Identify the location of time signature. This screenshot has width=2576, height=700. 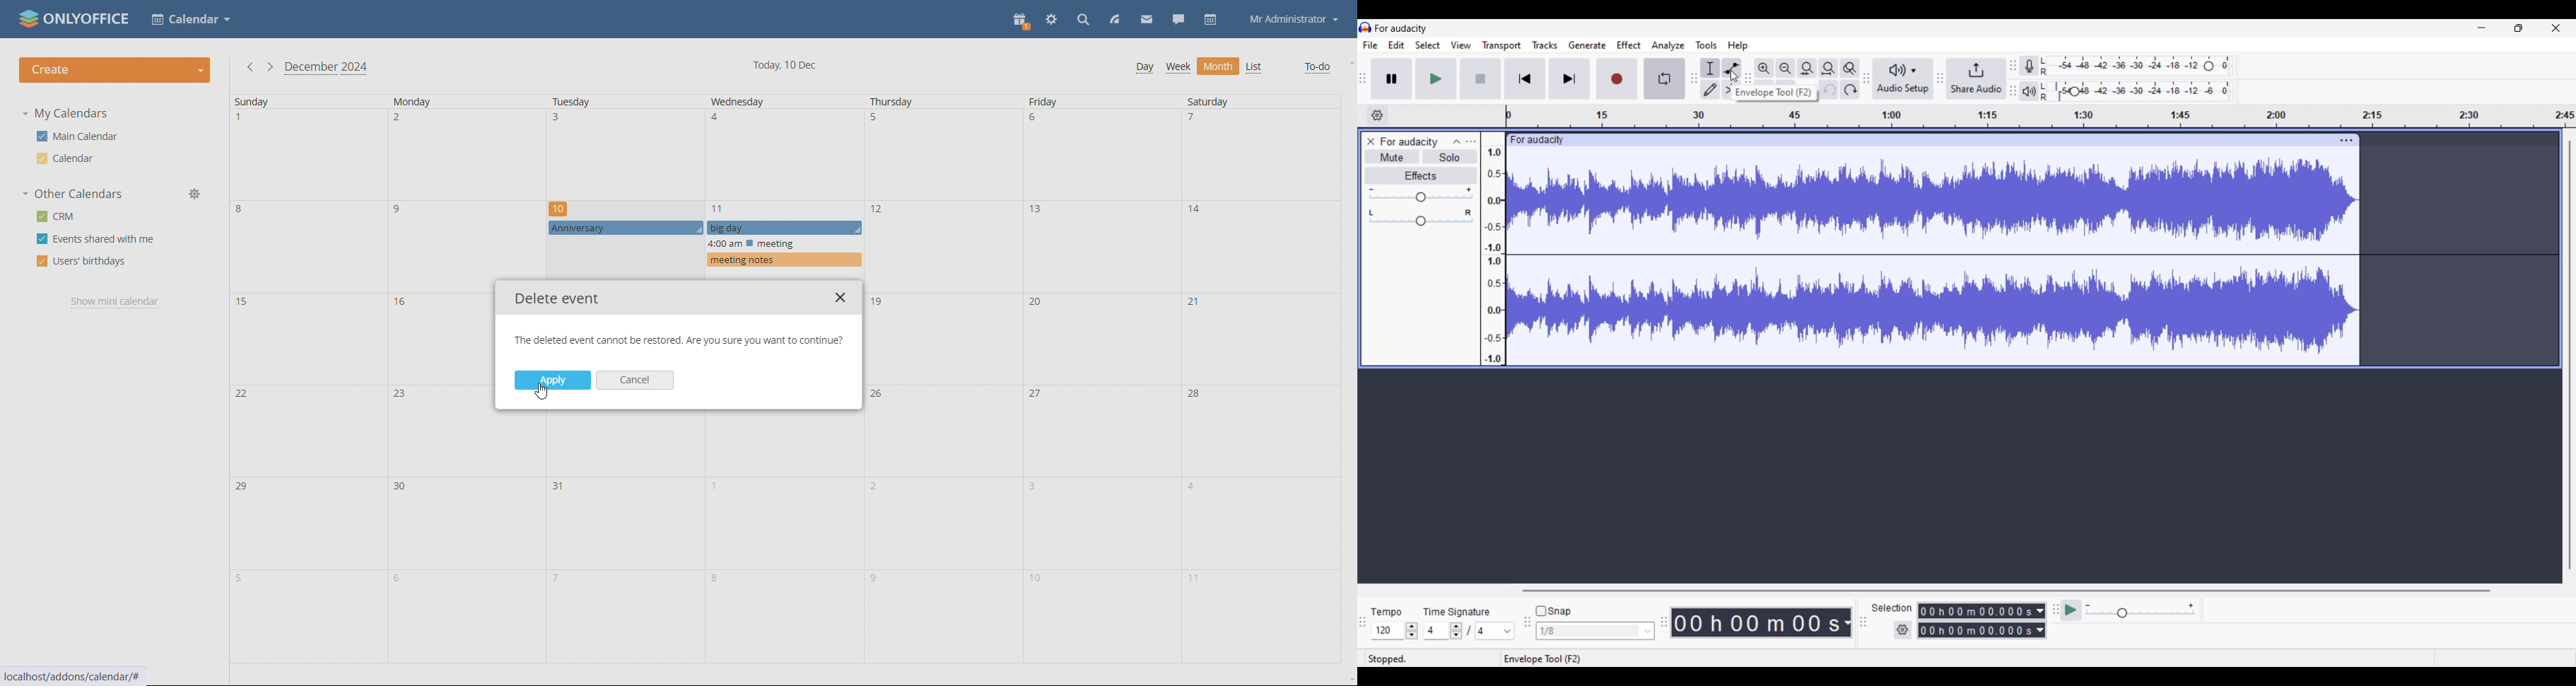
(1456, 612).